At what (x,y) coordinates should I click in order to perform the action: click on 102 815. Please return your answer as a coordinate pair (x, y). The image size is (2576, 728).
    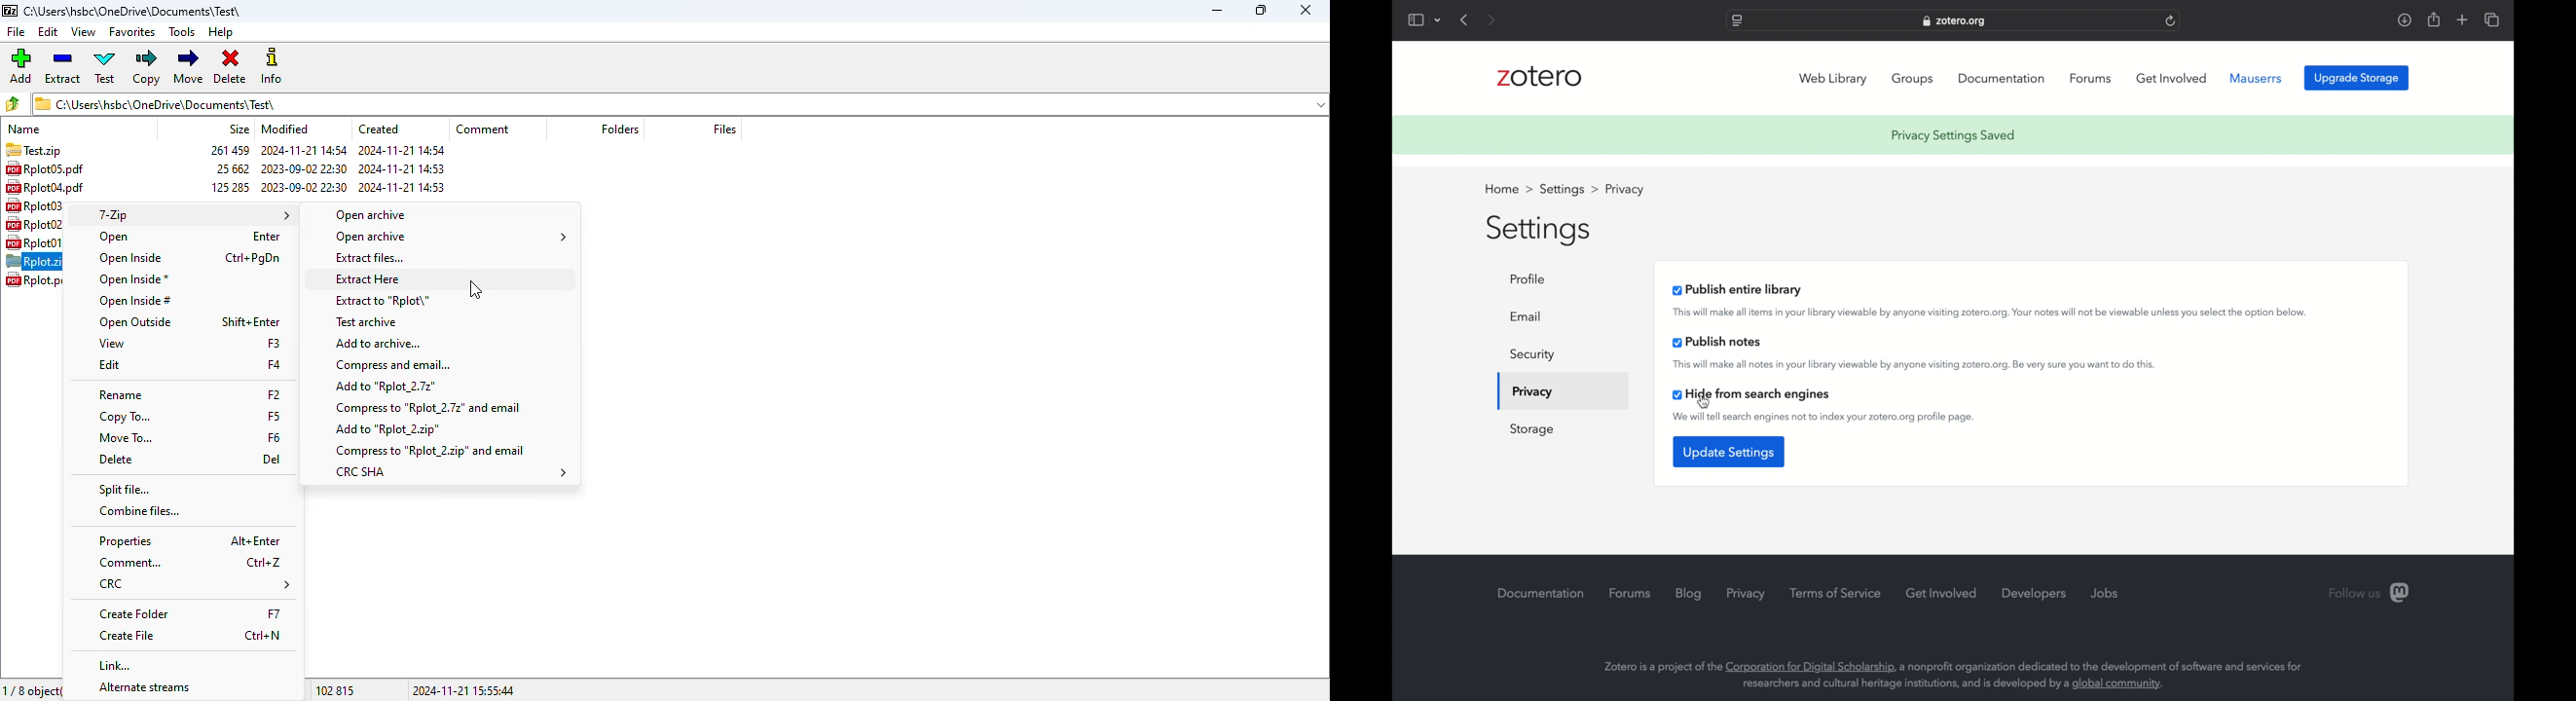
    Looking at the image, I should click on (336, 690).